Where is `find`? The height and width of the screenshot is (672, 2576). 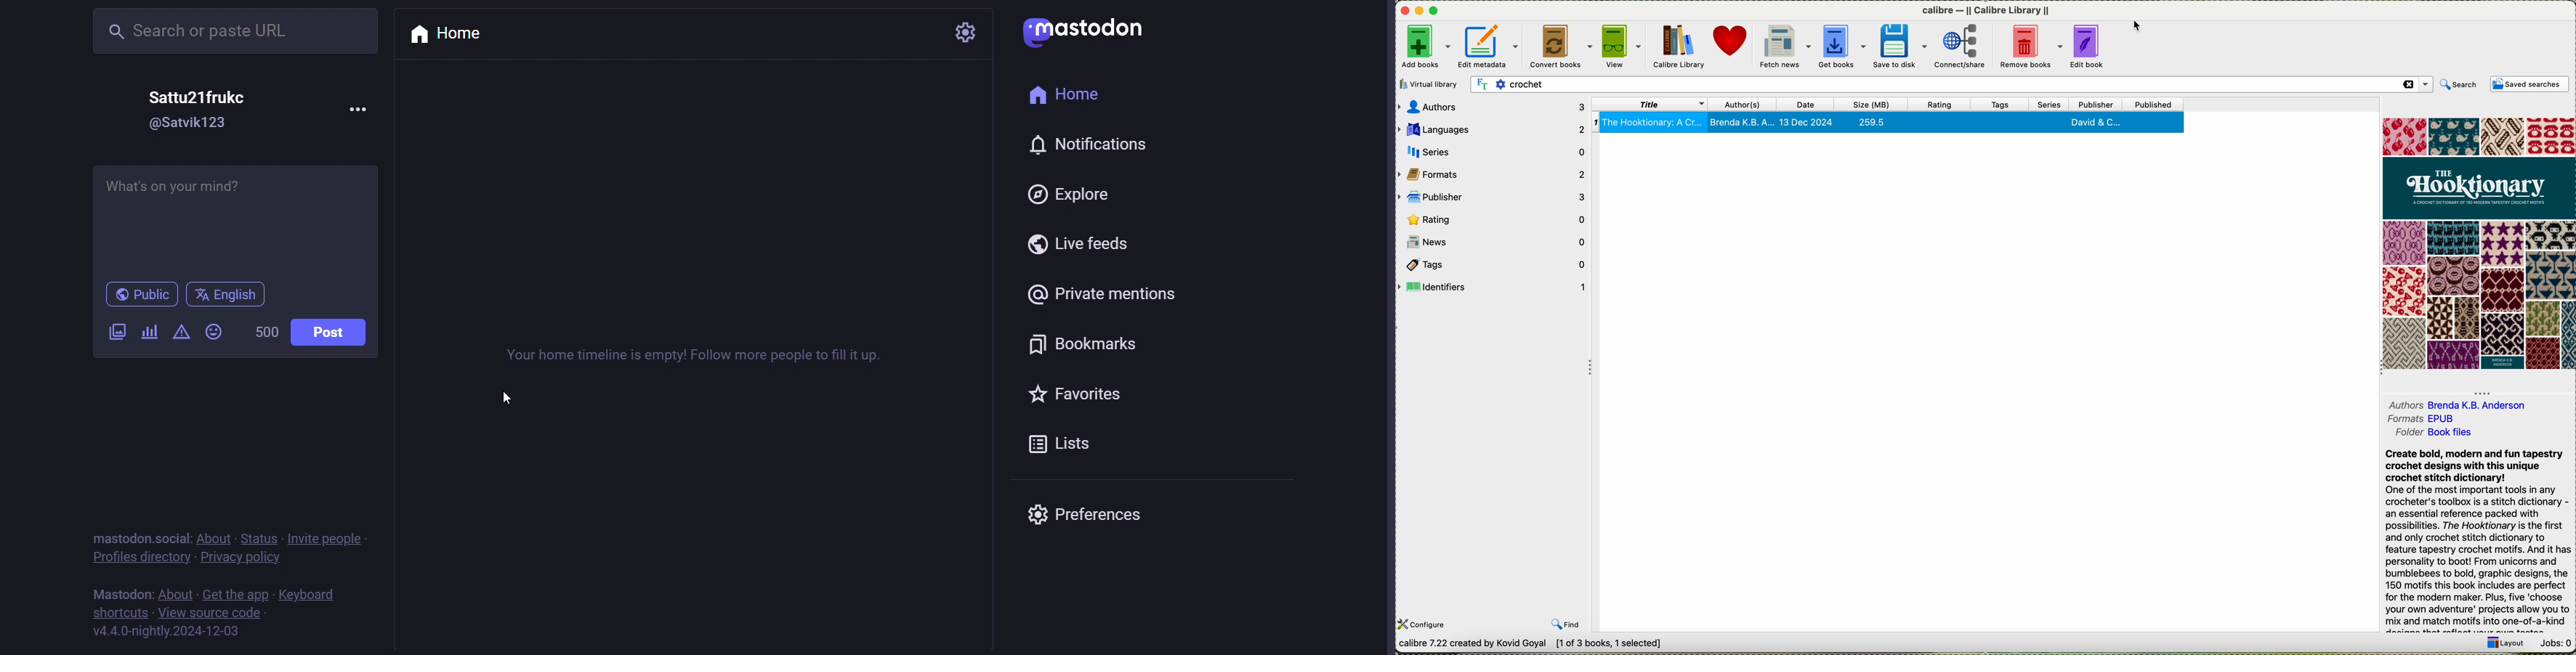
find is located at coordinates (1566, 625).